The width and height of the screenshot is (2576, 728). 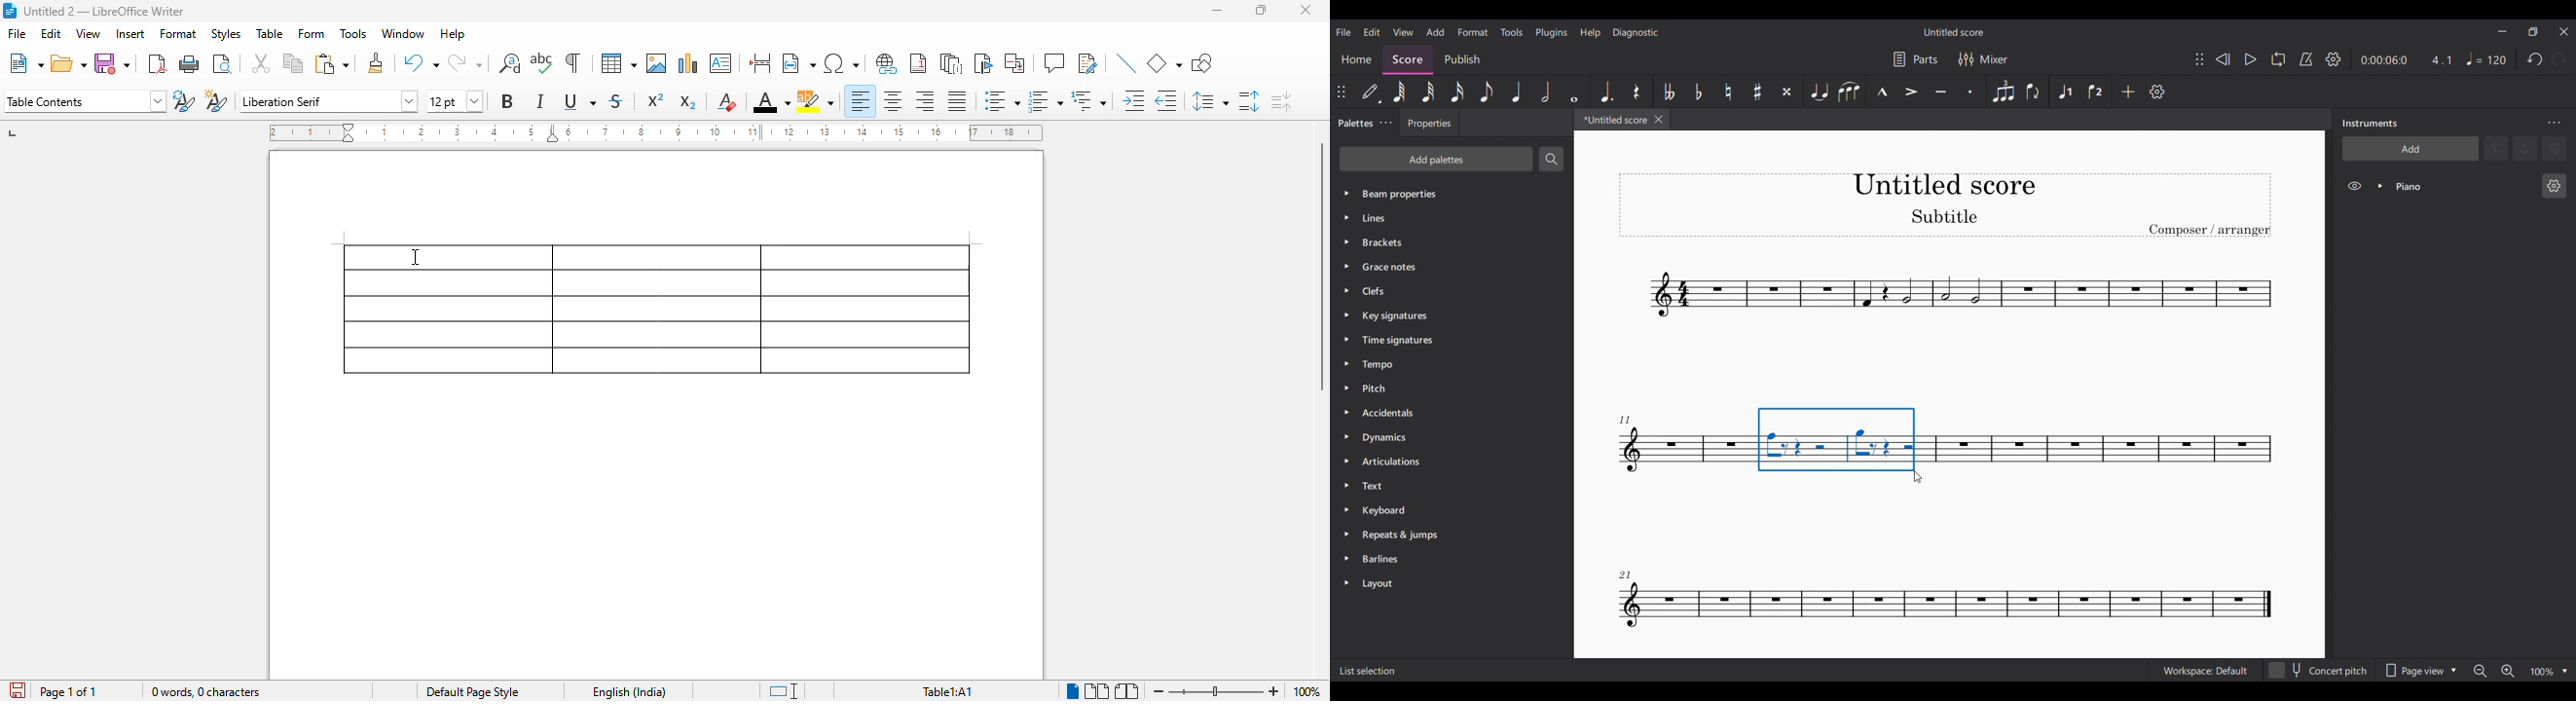 What do you see at coordinates (2463, 186) in the screenshot?
I see `Current instrument` at bounding box center [2463, 186].